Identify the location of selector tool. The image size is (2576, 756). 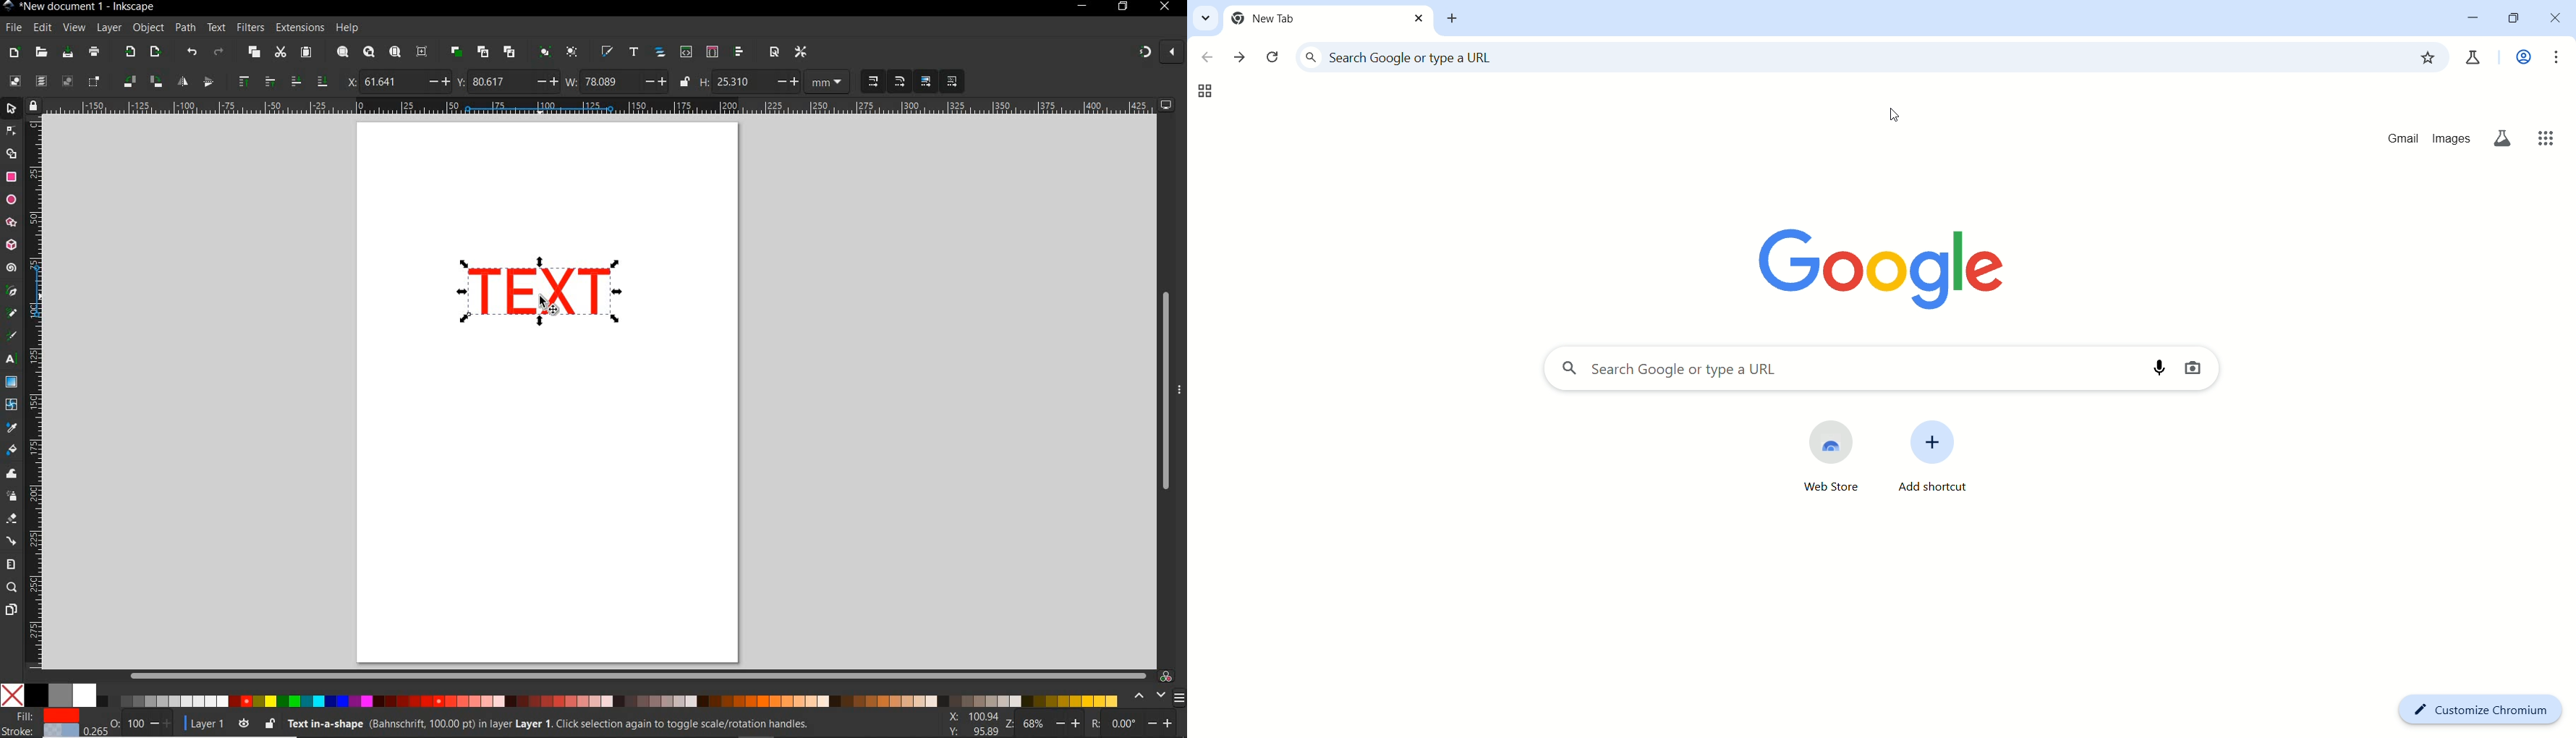
(13, 110).